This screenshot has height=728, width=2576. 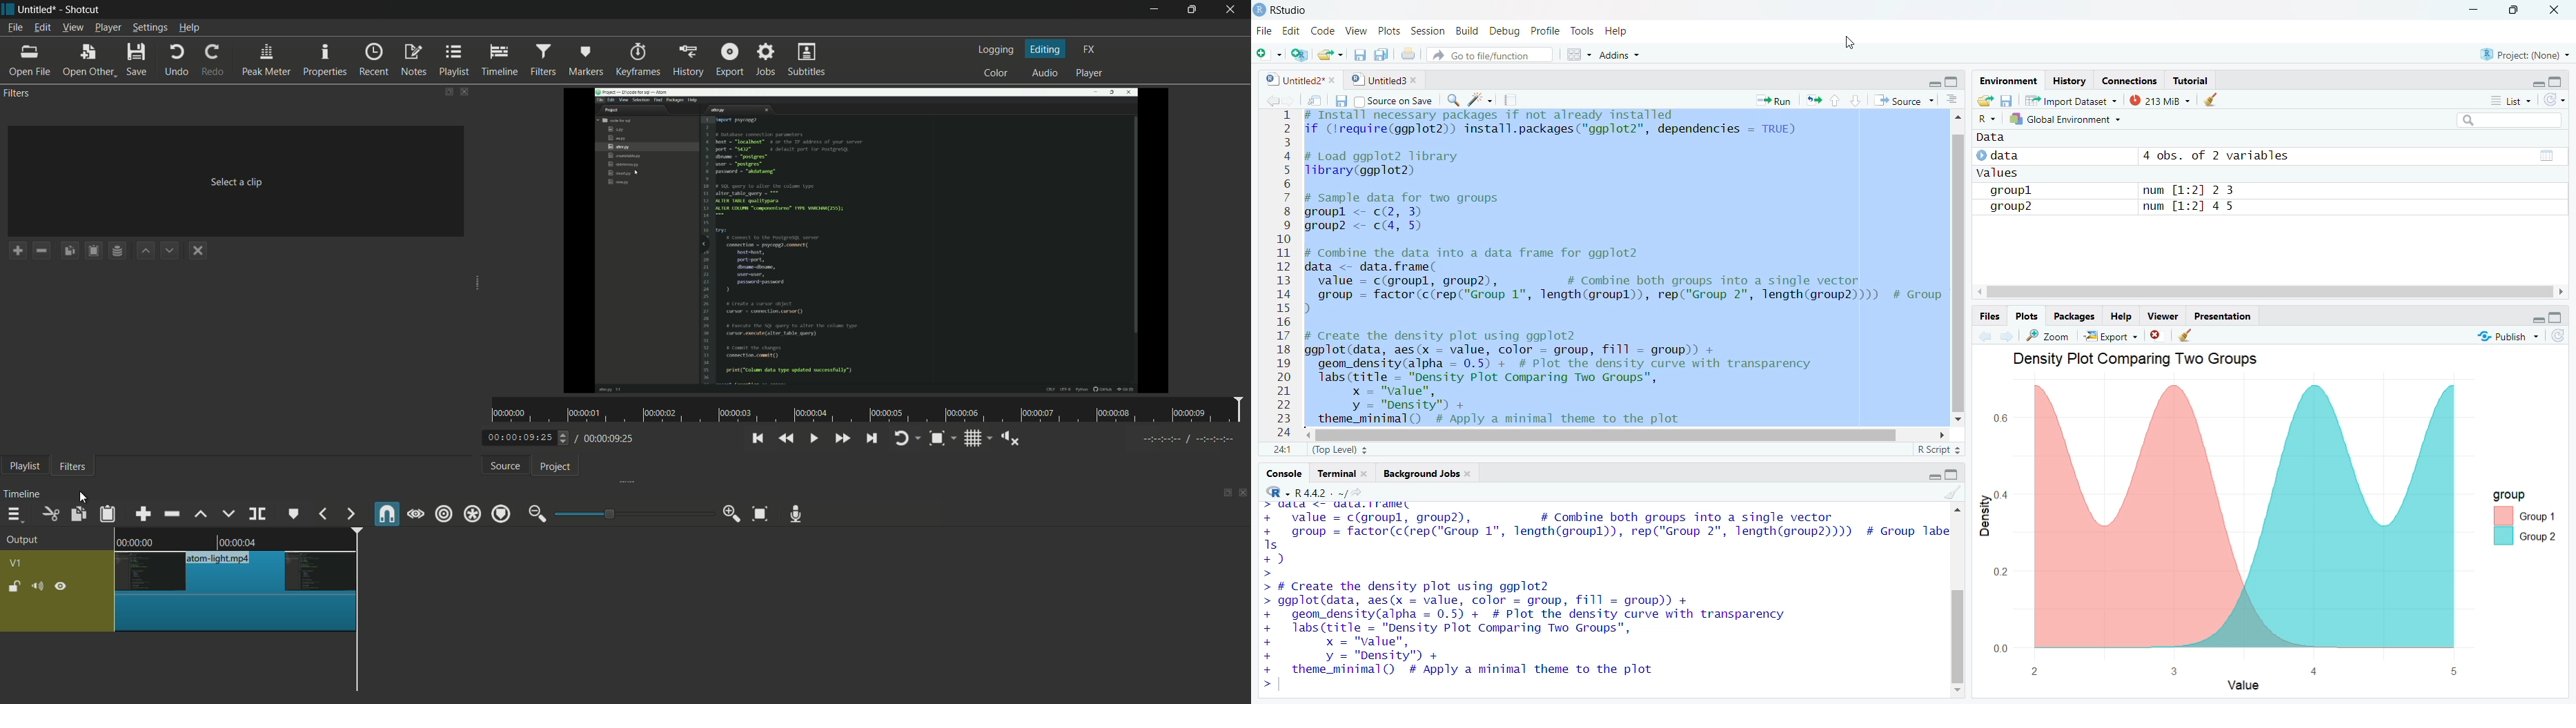 What do you see at coordinates (2225, 99) in the screenshot?
I see `clear` at bounding box center [2225, 99].